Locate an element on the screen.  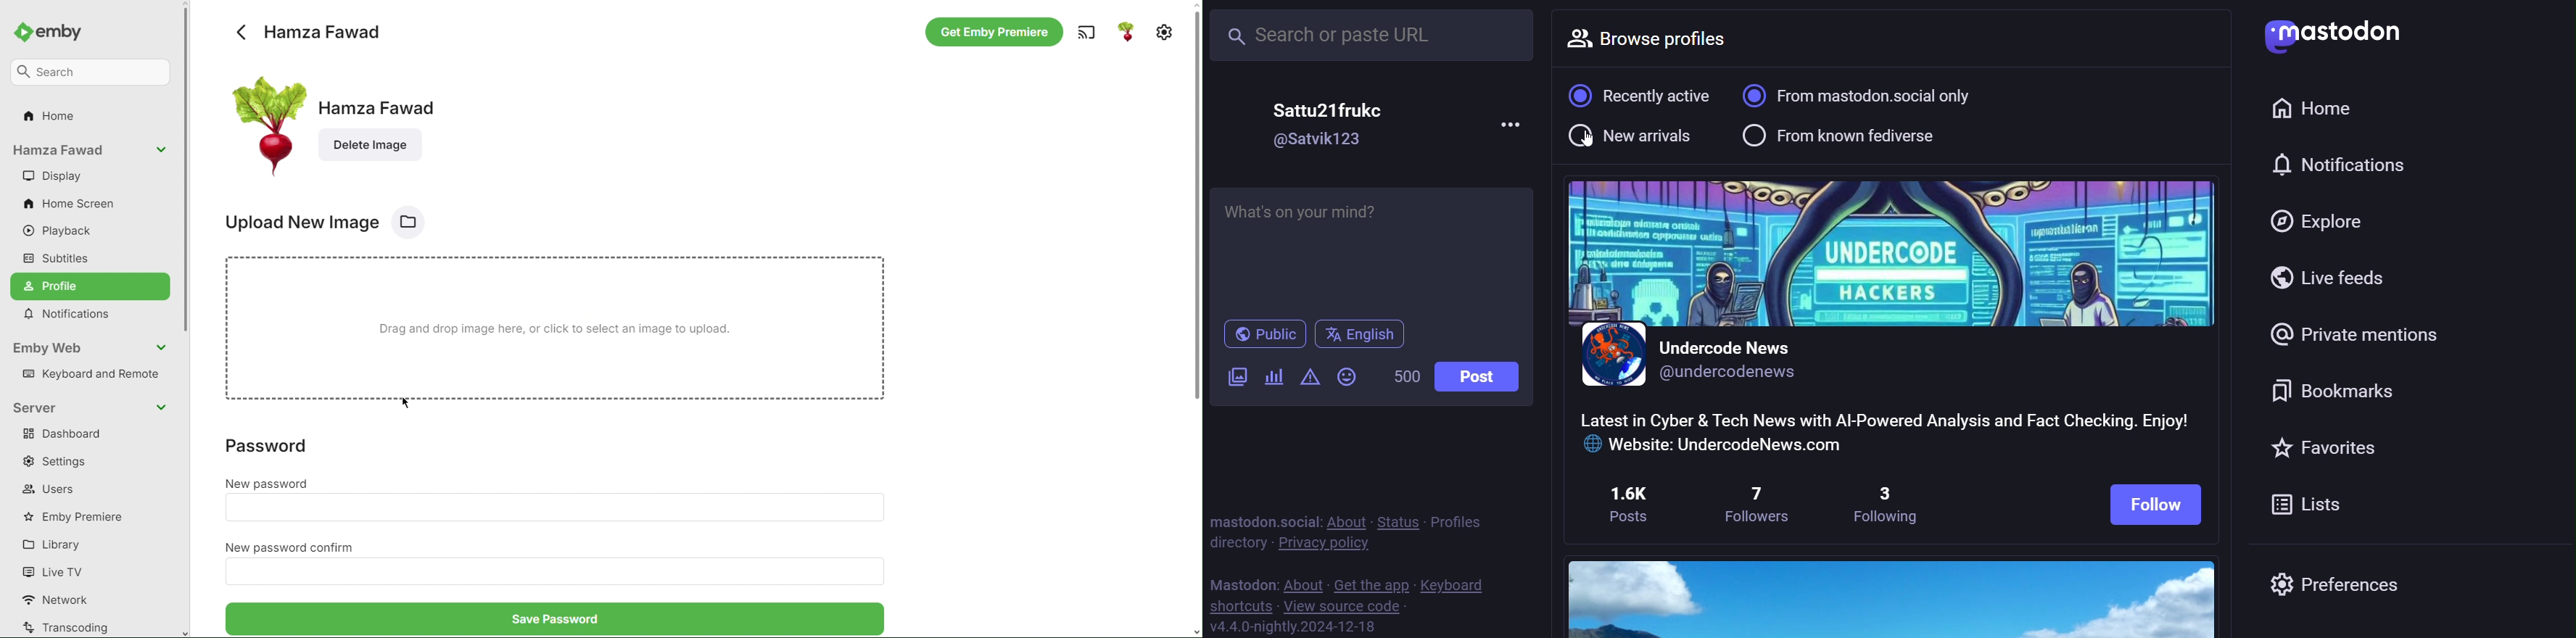
about is located at coordinates (1342, 521).